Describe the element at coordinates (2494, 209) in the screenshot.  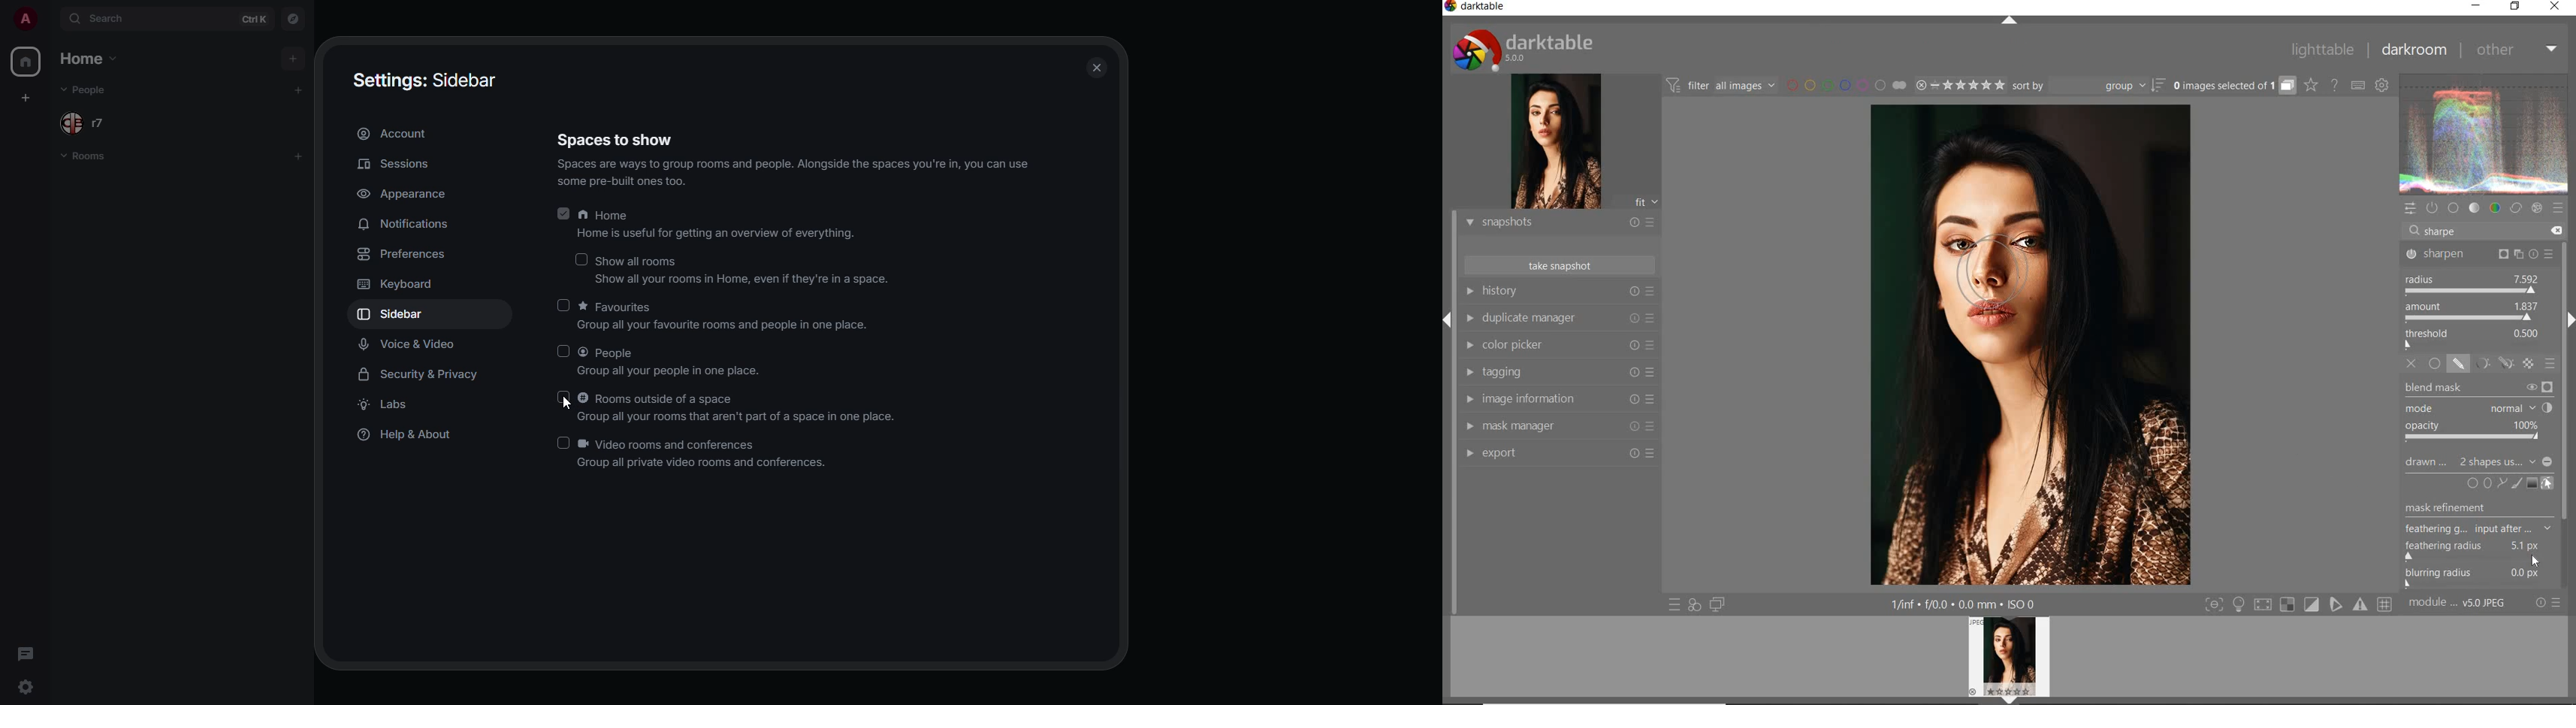
I see `color` at that location.